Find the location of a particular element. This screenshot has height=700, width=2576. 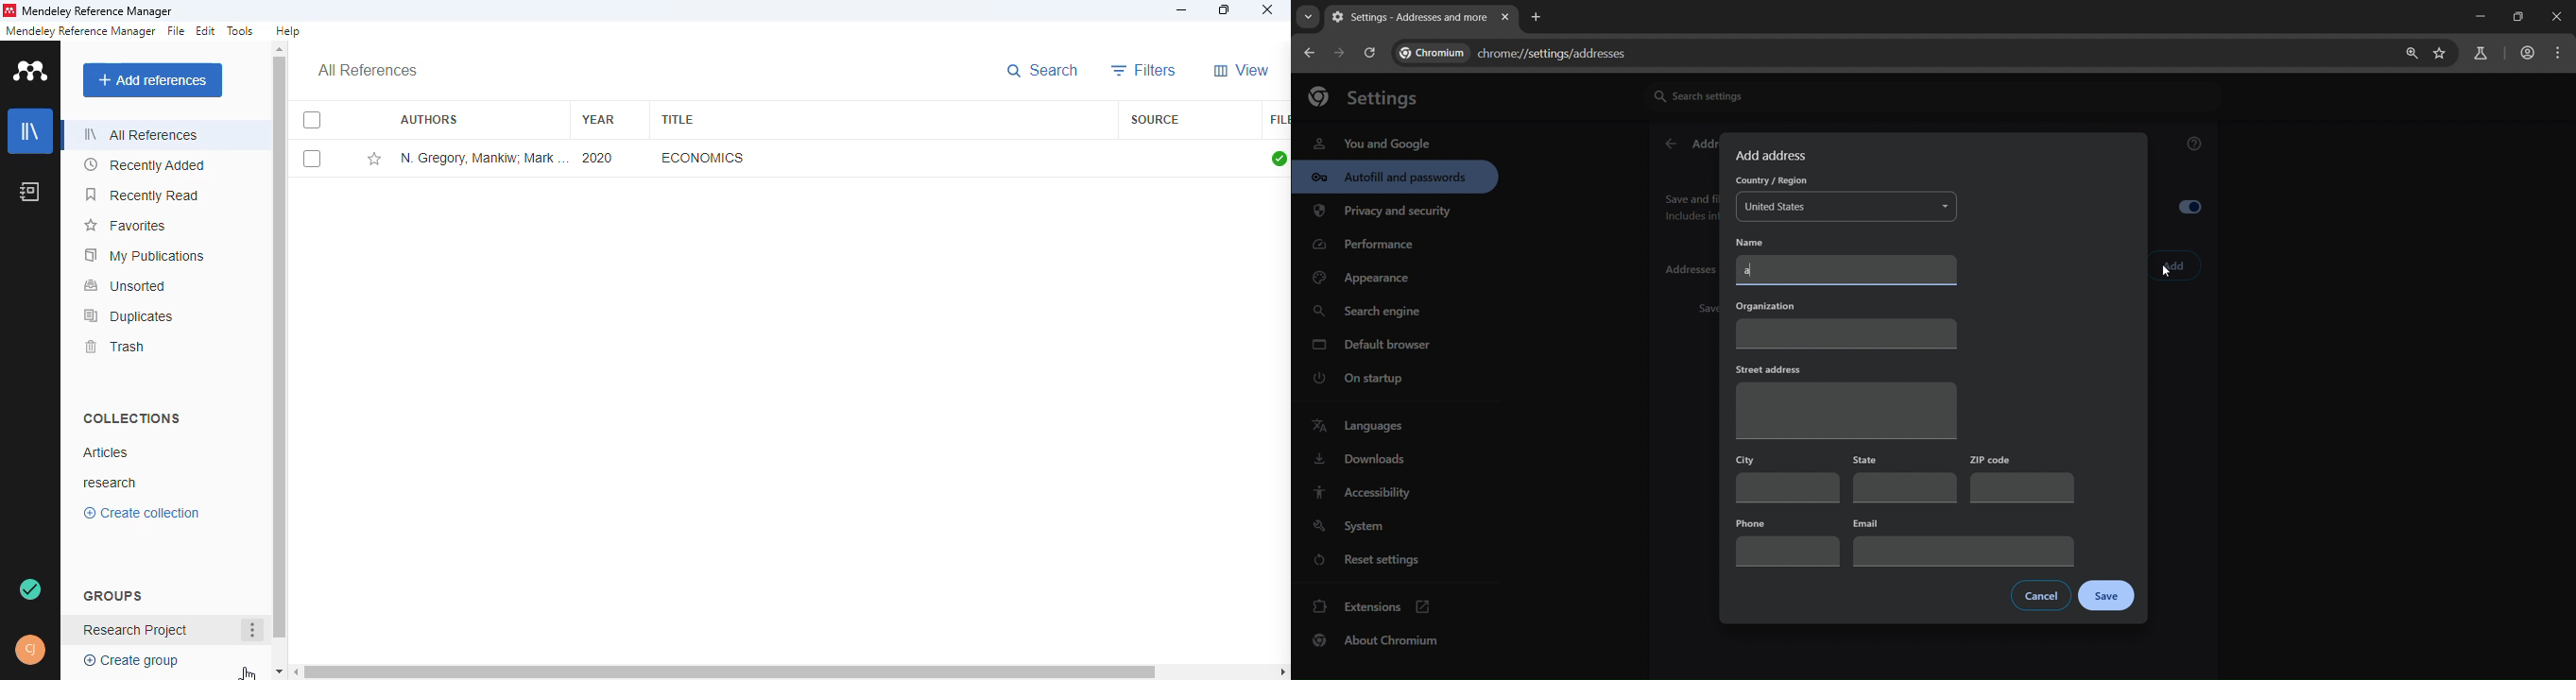

search engine is located at coordinates (1371, 312).